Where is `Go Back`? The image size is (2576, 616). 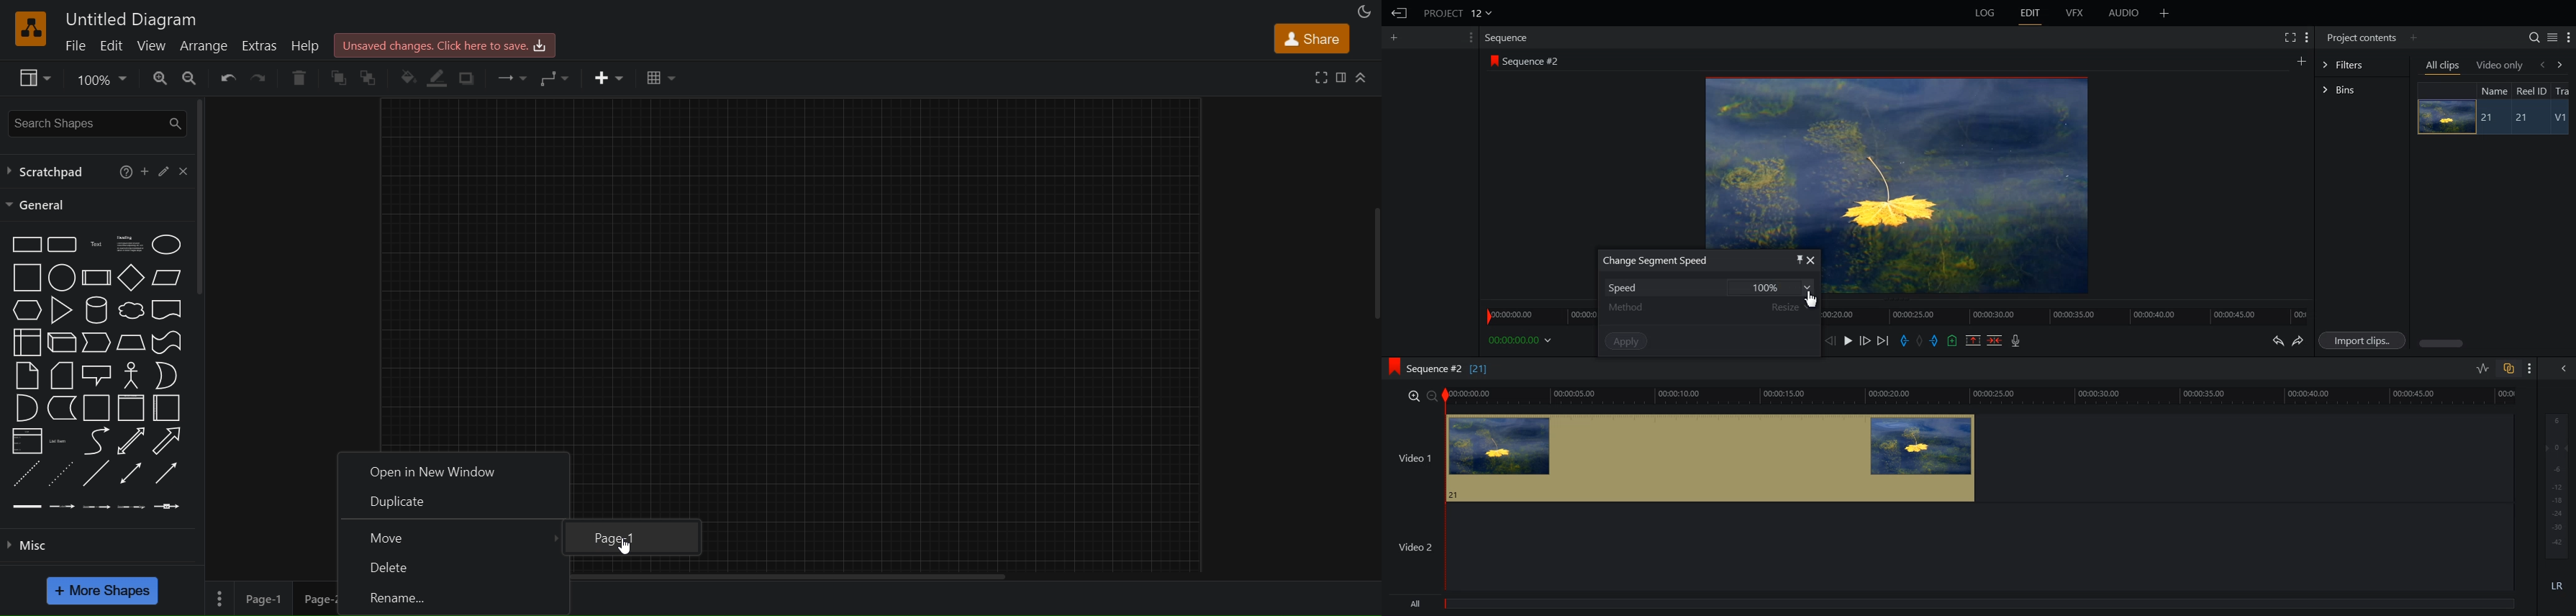 Go Back is located at coordinates (1400, 14).